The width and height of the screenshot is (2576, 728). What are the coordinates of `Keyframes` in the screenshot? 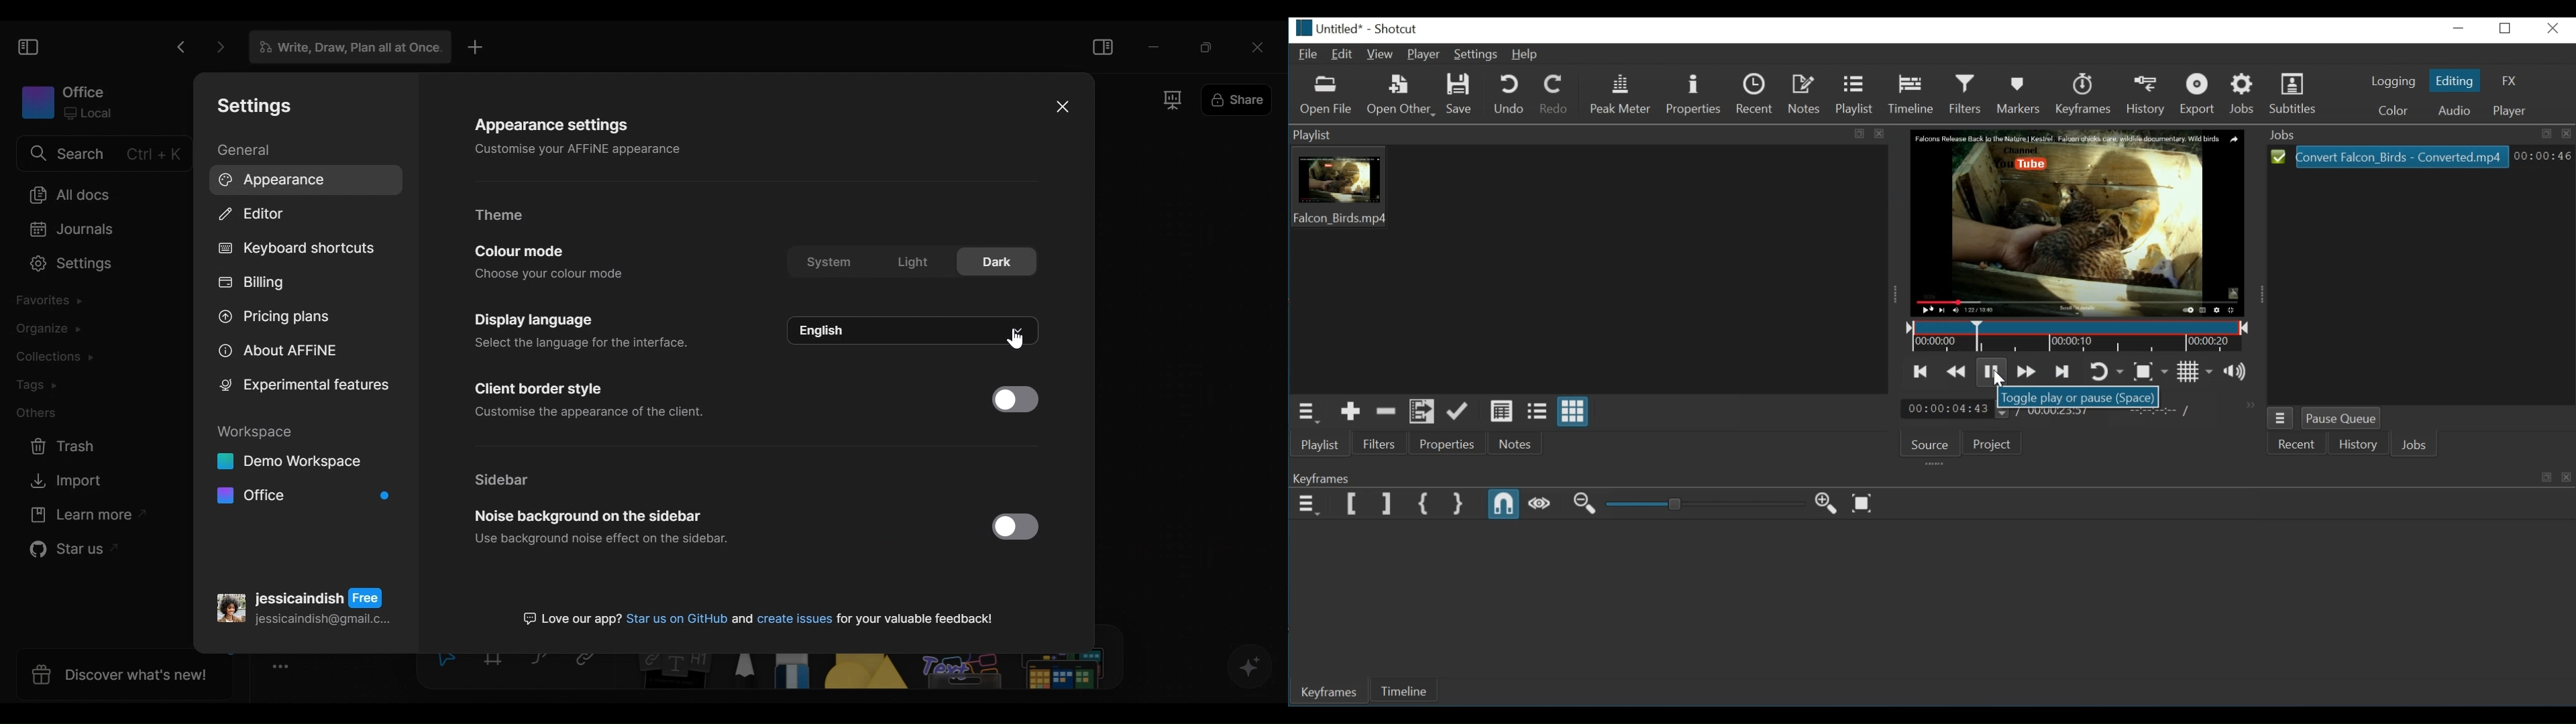 It's located at (1331, 692).